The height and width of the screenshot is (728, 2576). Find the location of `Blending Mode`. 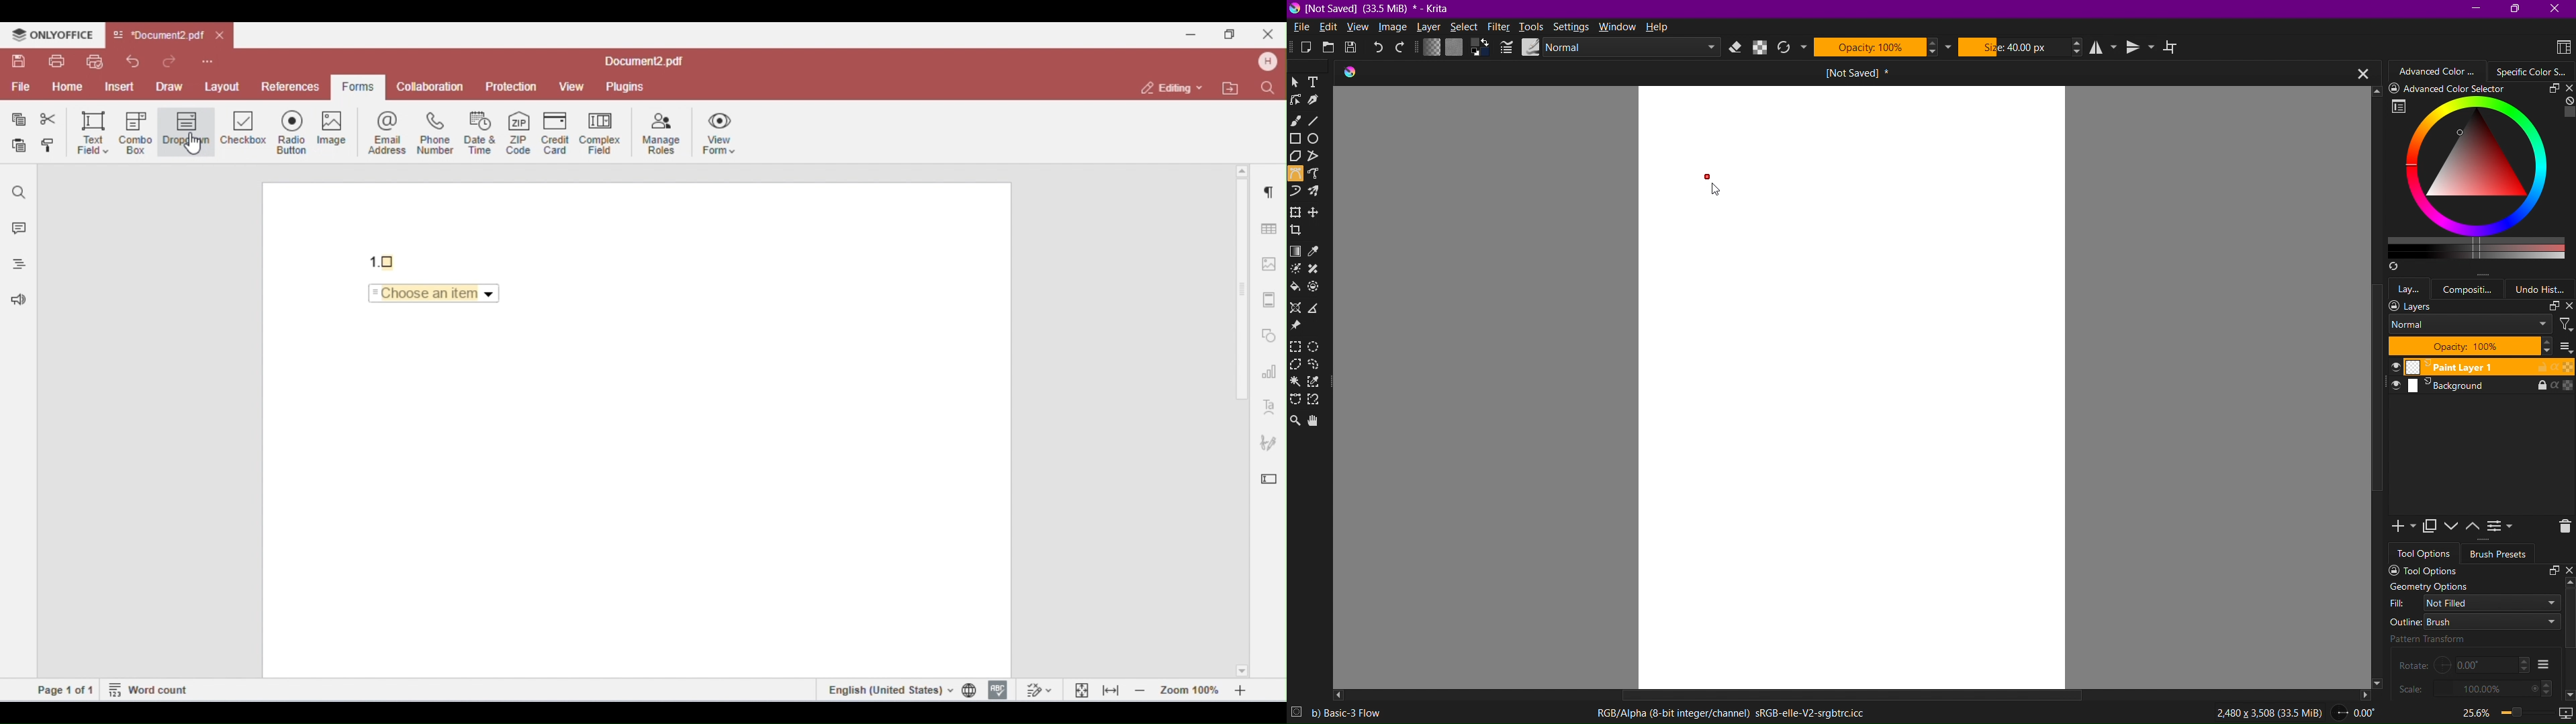

Blending Mode is located at coordinates (1618, 48).